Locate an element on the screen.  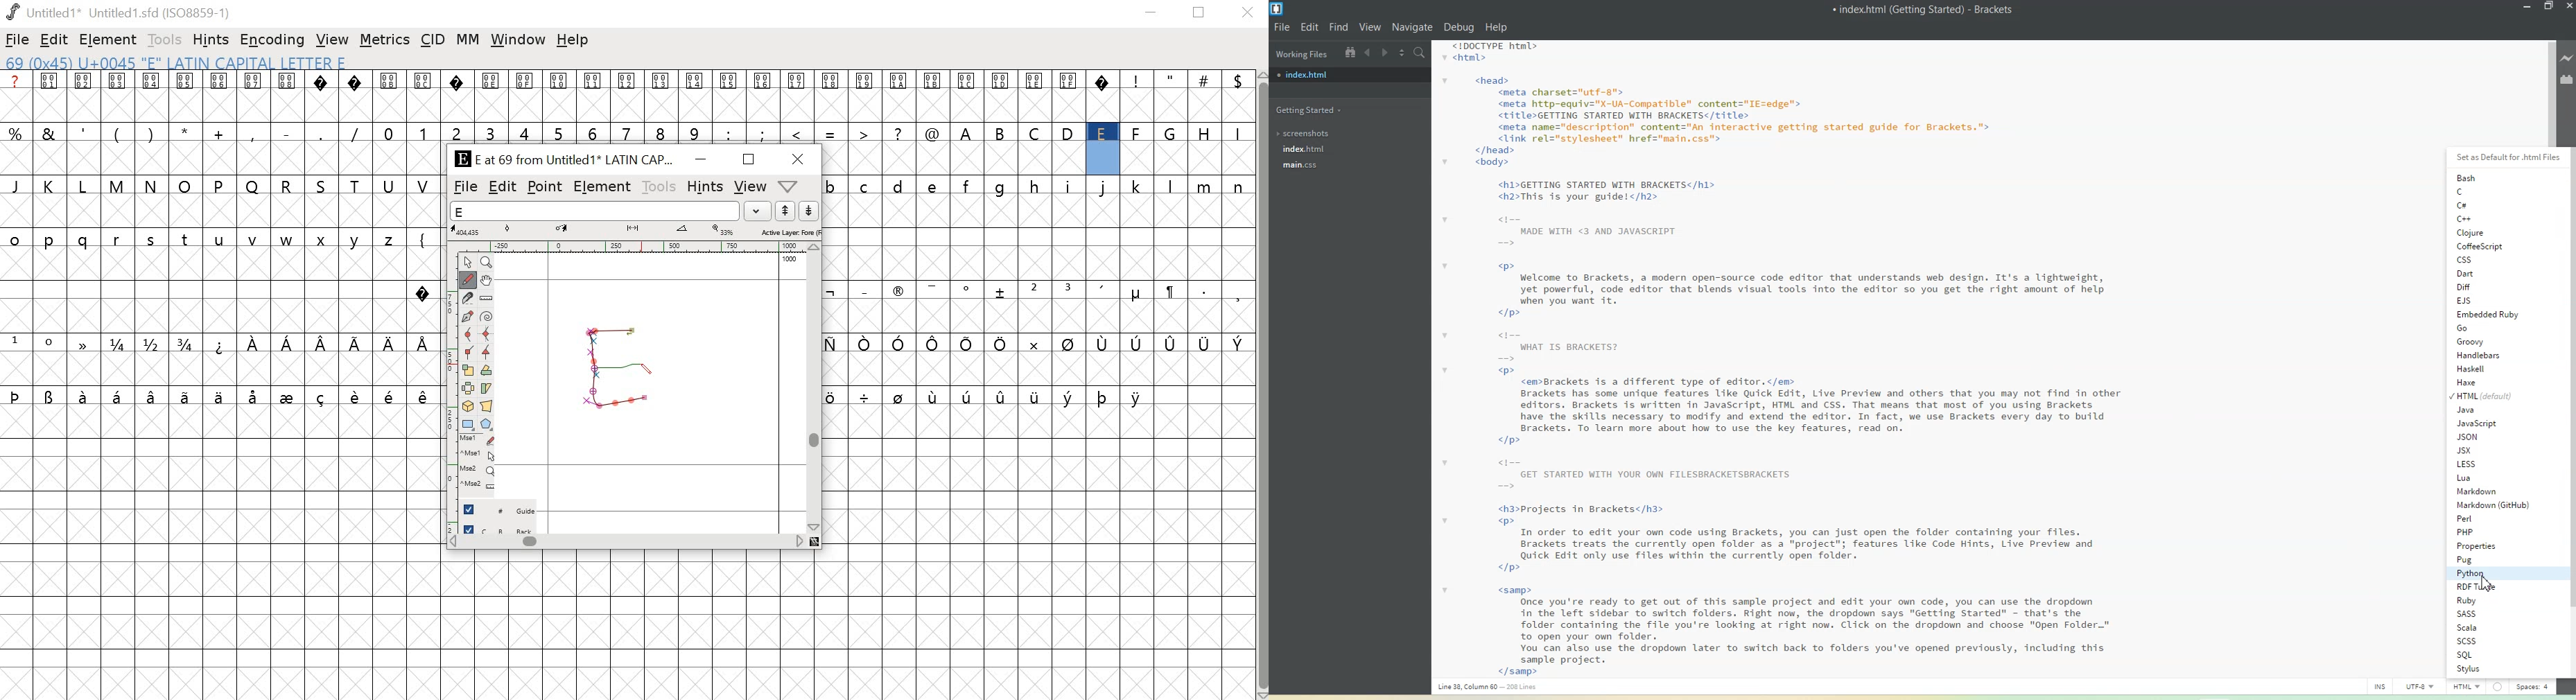
edit is located at coordinates (55, 40).